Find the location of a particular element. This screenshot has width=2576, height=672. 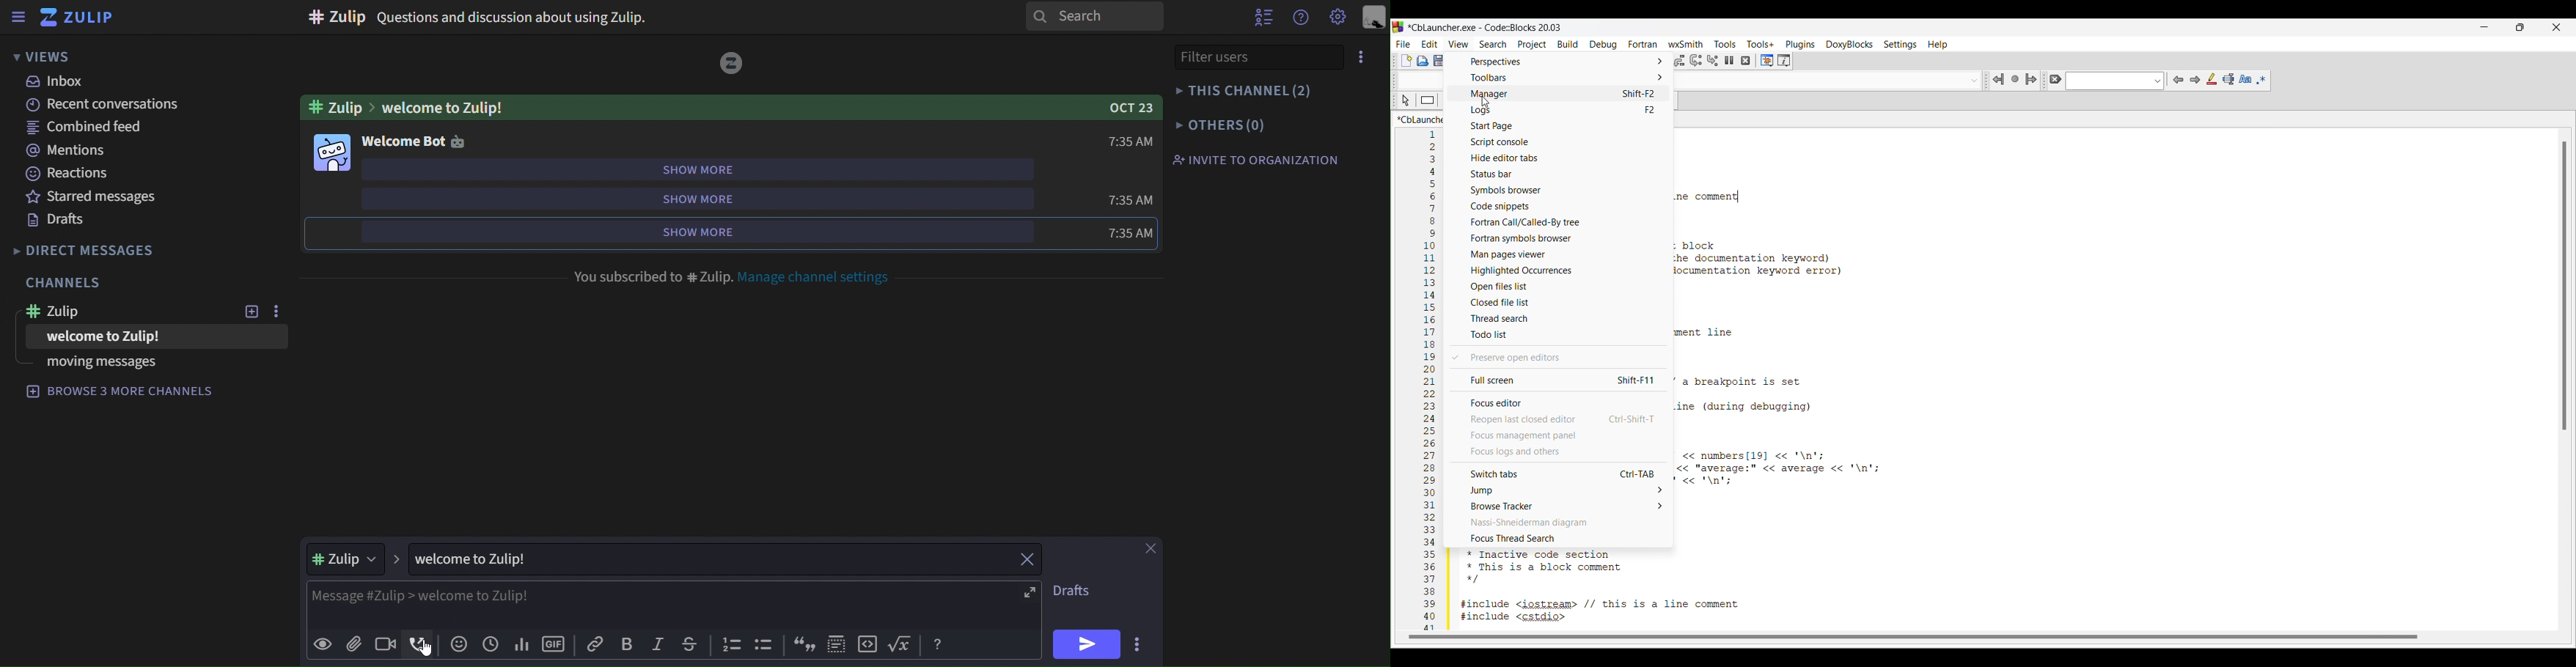

sidebar is located at coordinates (19, 18).